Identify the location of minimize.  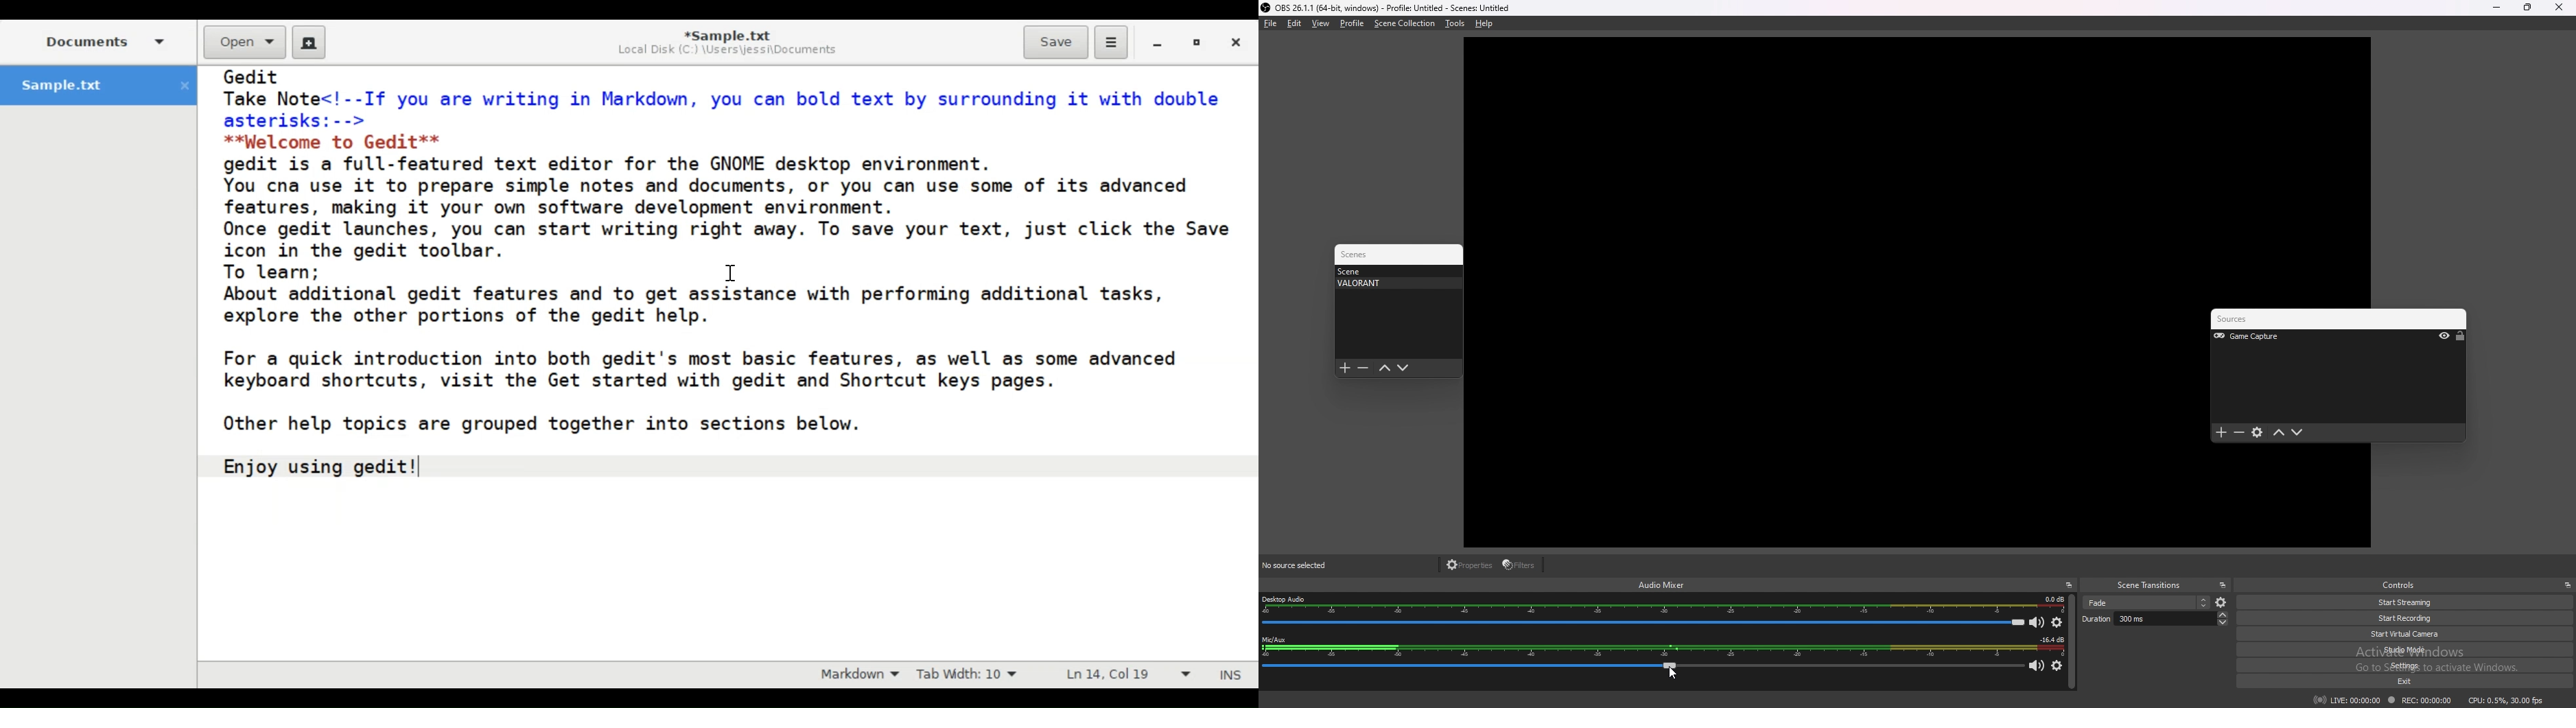
(2496, 8).